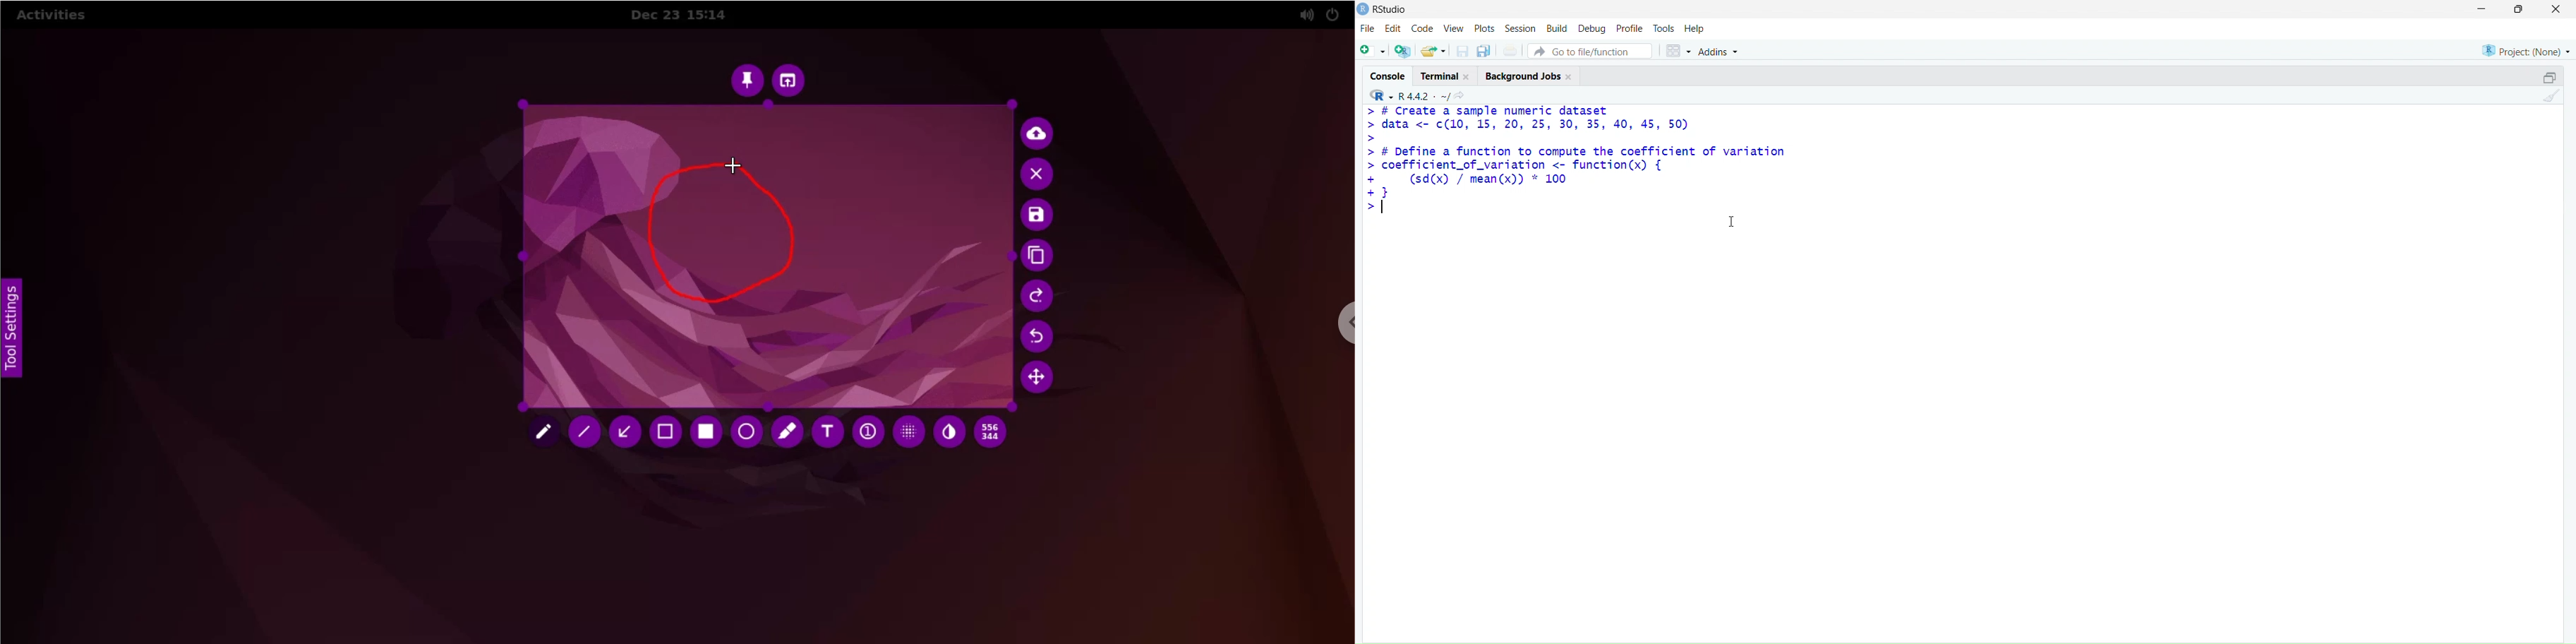 This screenshot has width=2576, height=644. I want to click on Close , so click(1570, 77).